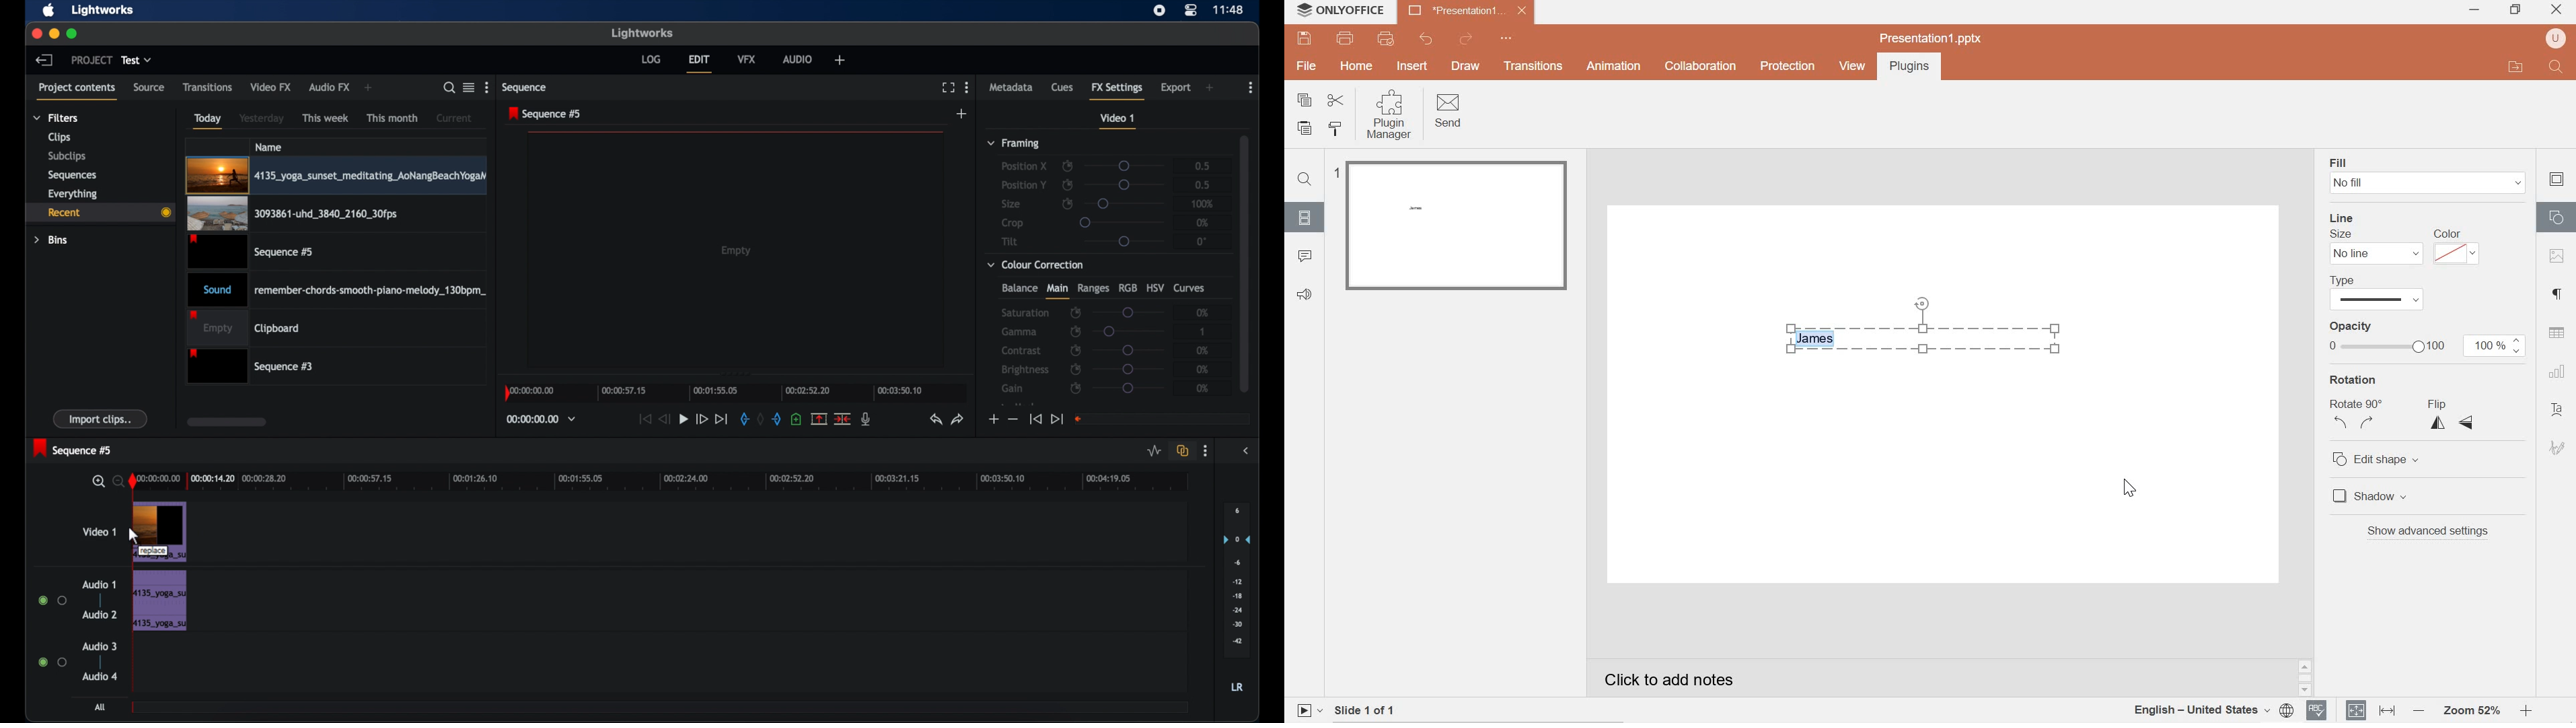 This screenshot has height=728, width=2576. What do you see at coordinates (369, 88) in the screenshot?
I see `add` at bounding box center [369, 88].